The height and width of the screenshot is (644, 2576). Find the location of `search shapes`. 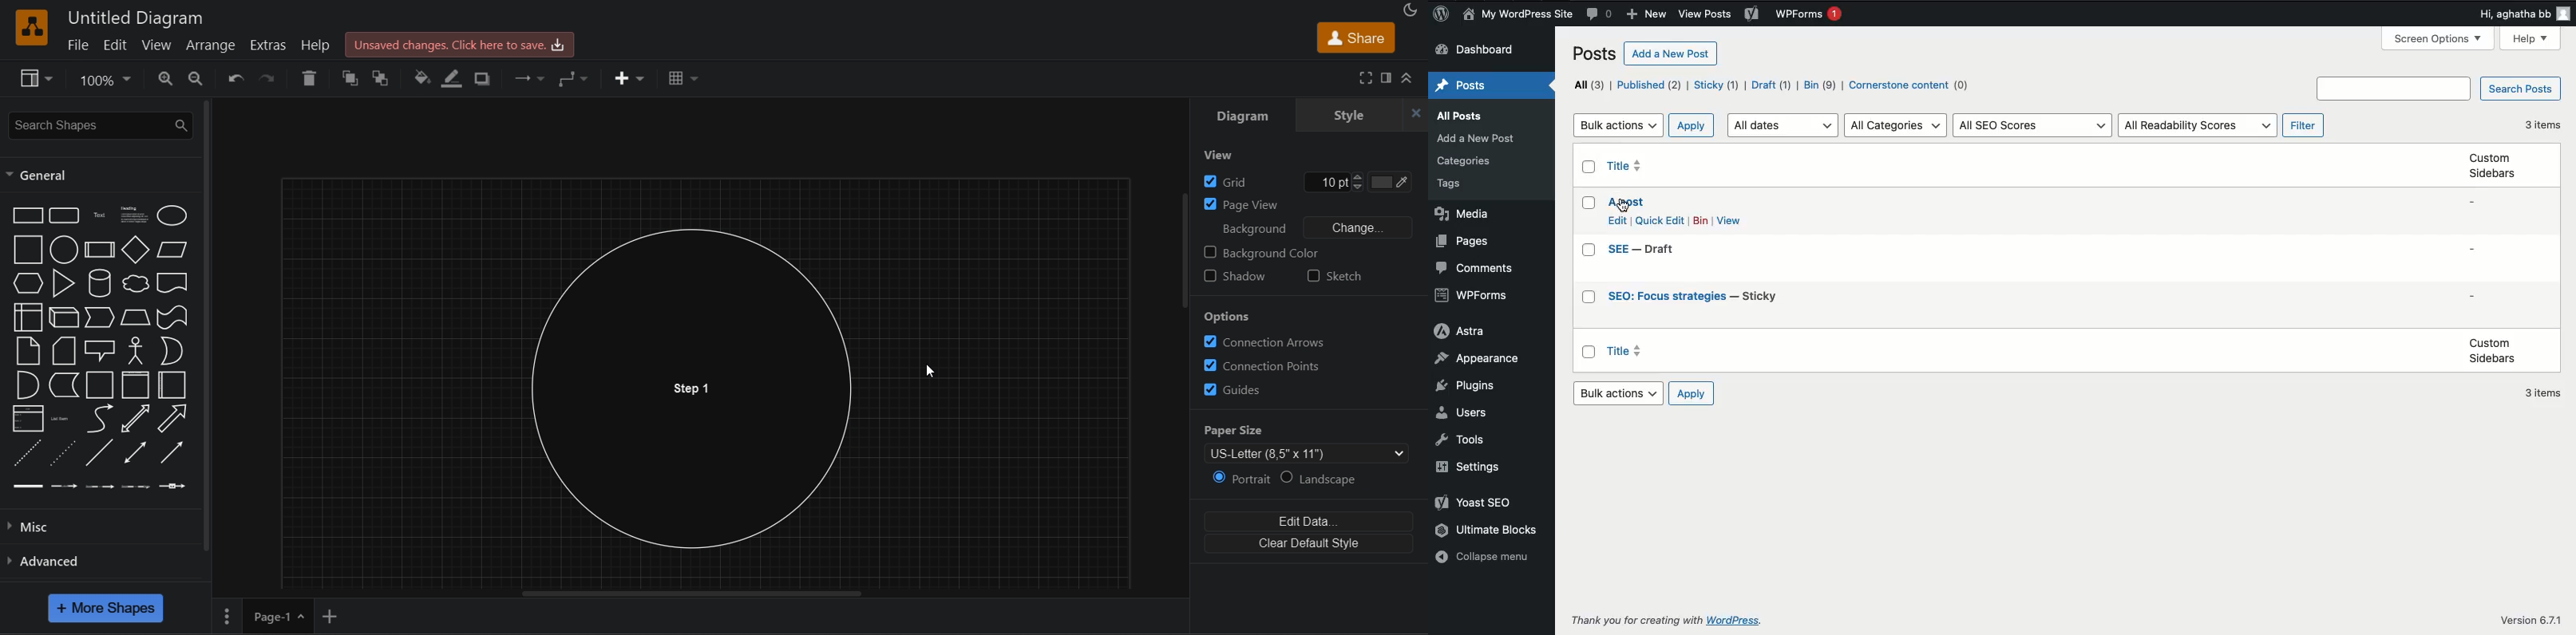

search shapes is located at coordinates (96, 124).